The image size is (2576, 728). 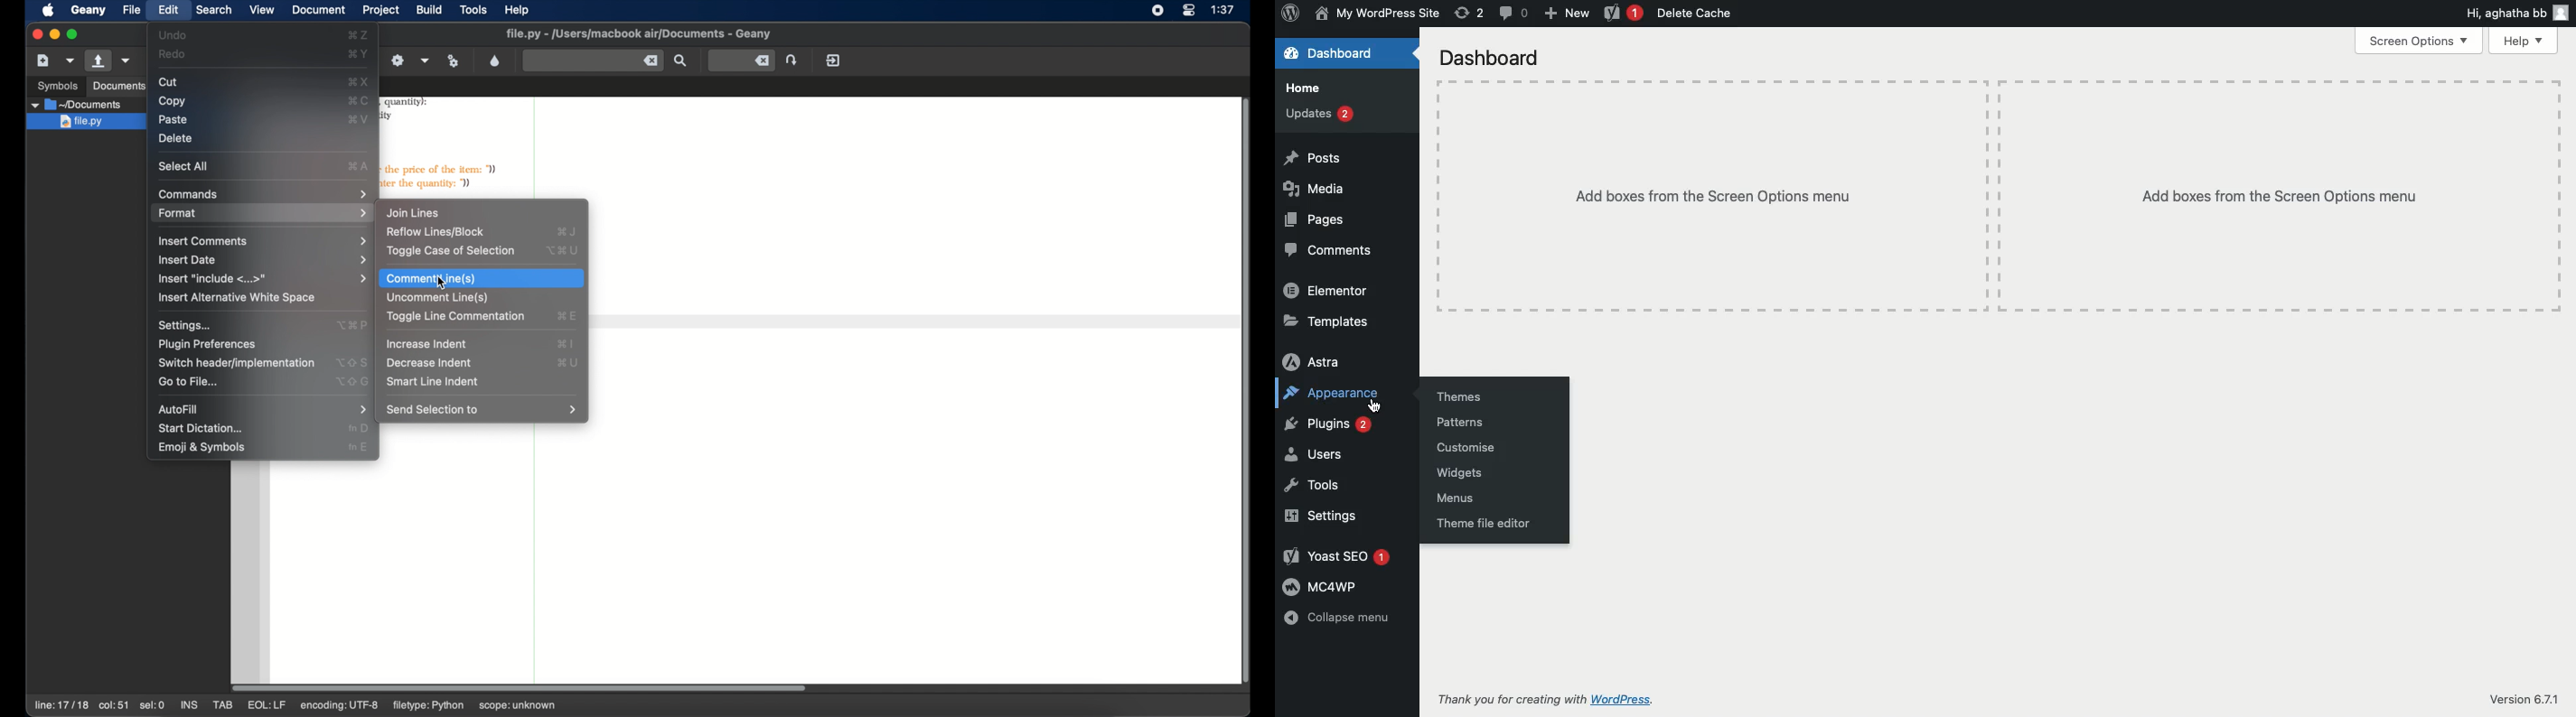 I want to click on Collapse menu, so click(x=1336, y=617).